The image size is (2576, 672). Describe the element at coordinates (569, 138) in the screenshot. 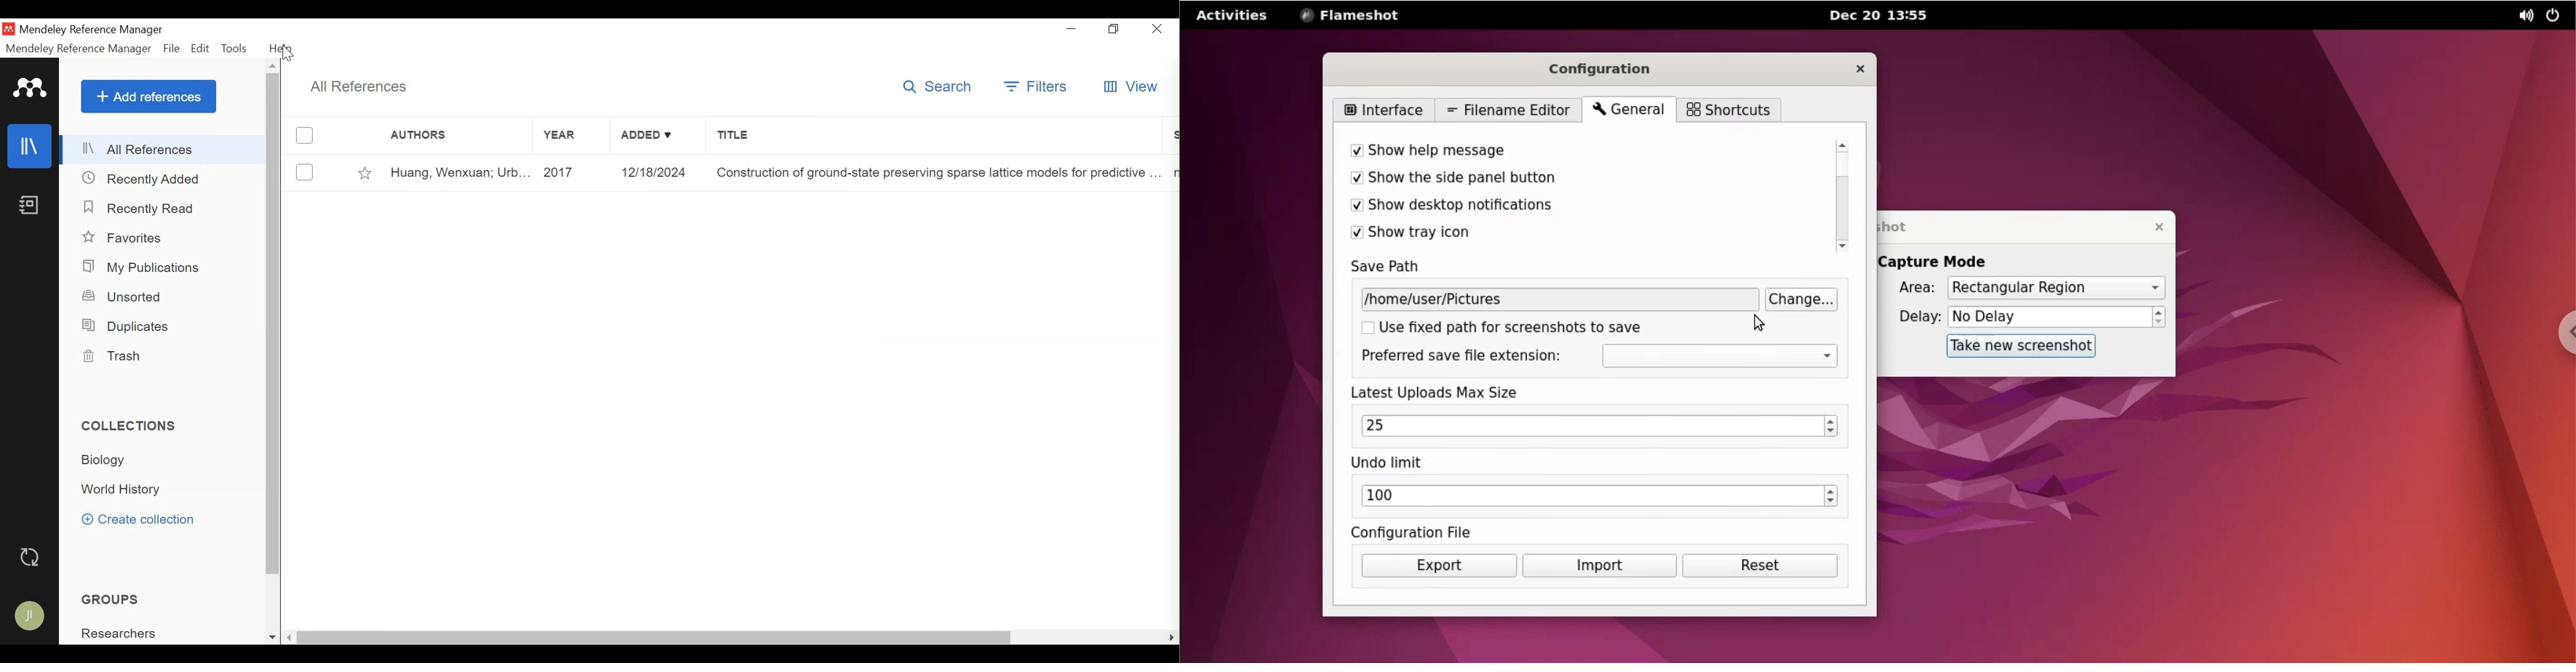

I see `Year` at that location.